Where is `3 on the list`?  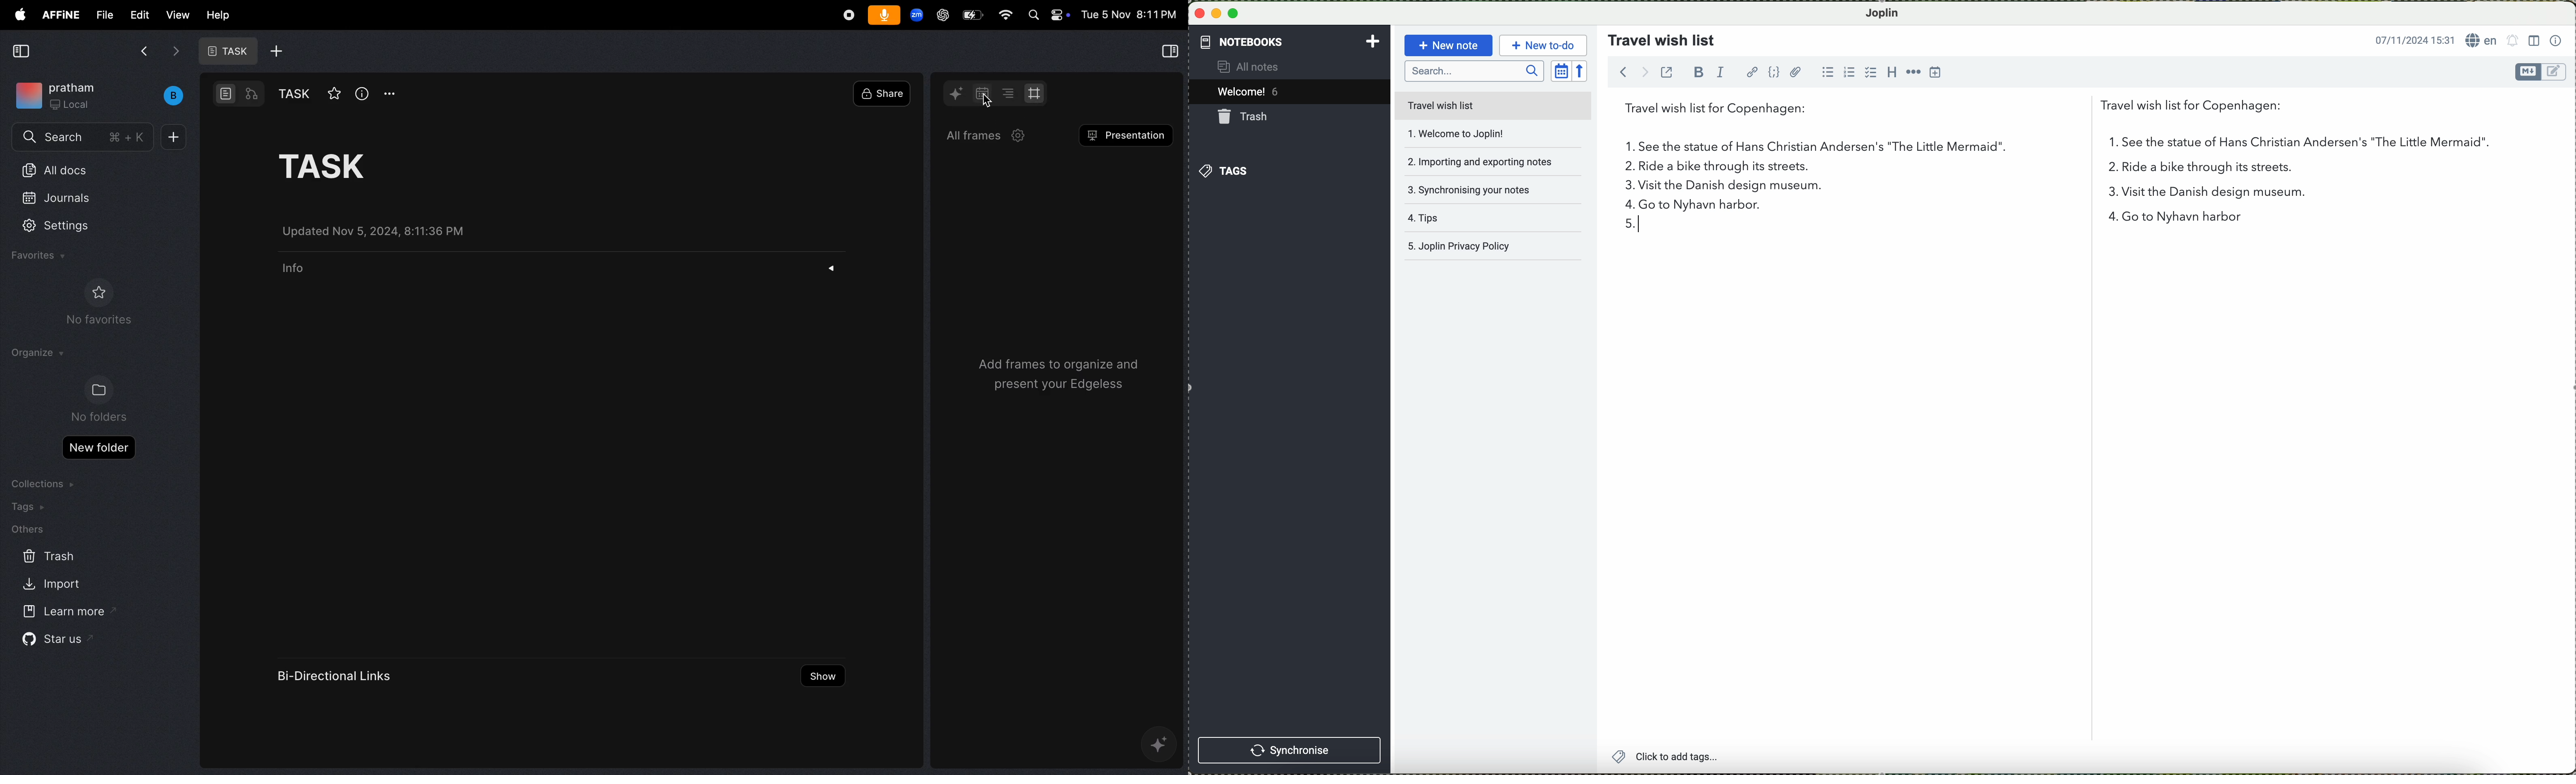 3 on the list is located at coordinates (1622, 188).